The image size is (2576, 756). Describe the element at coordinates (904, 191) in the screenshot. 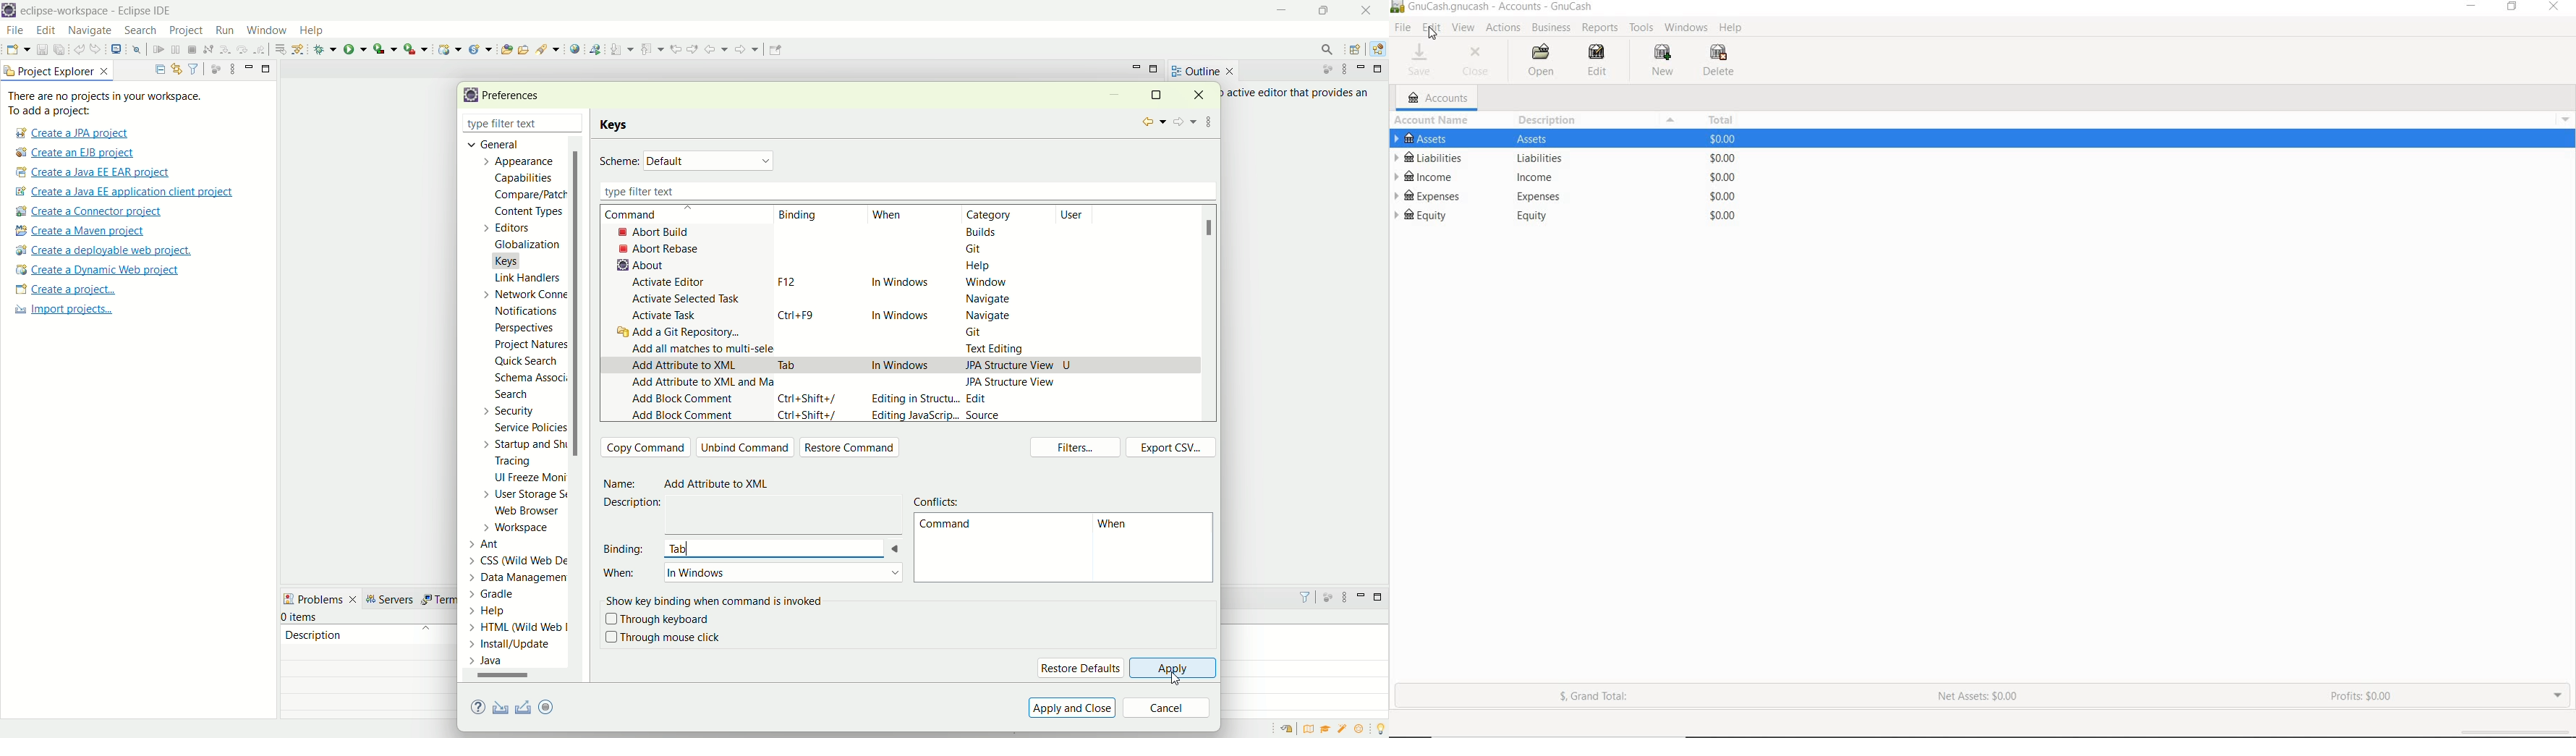

I see `type filter text` at that location.